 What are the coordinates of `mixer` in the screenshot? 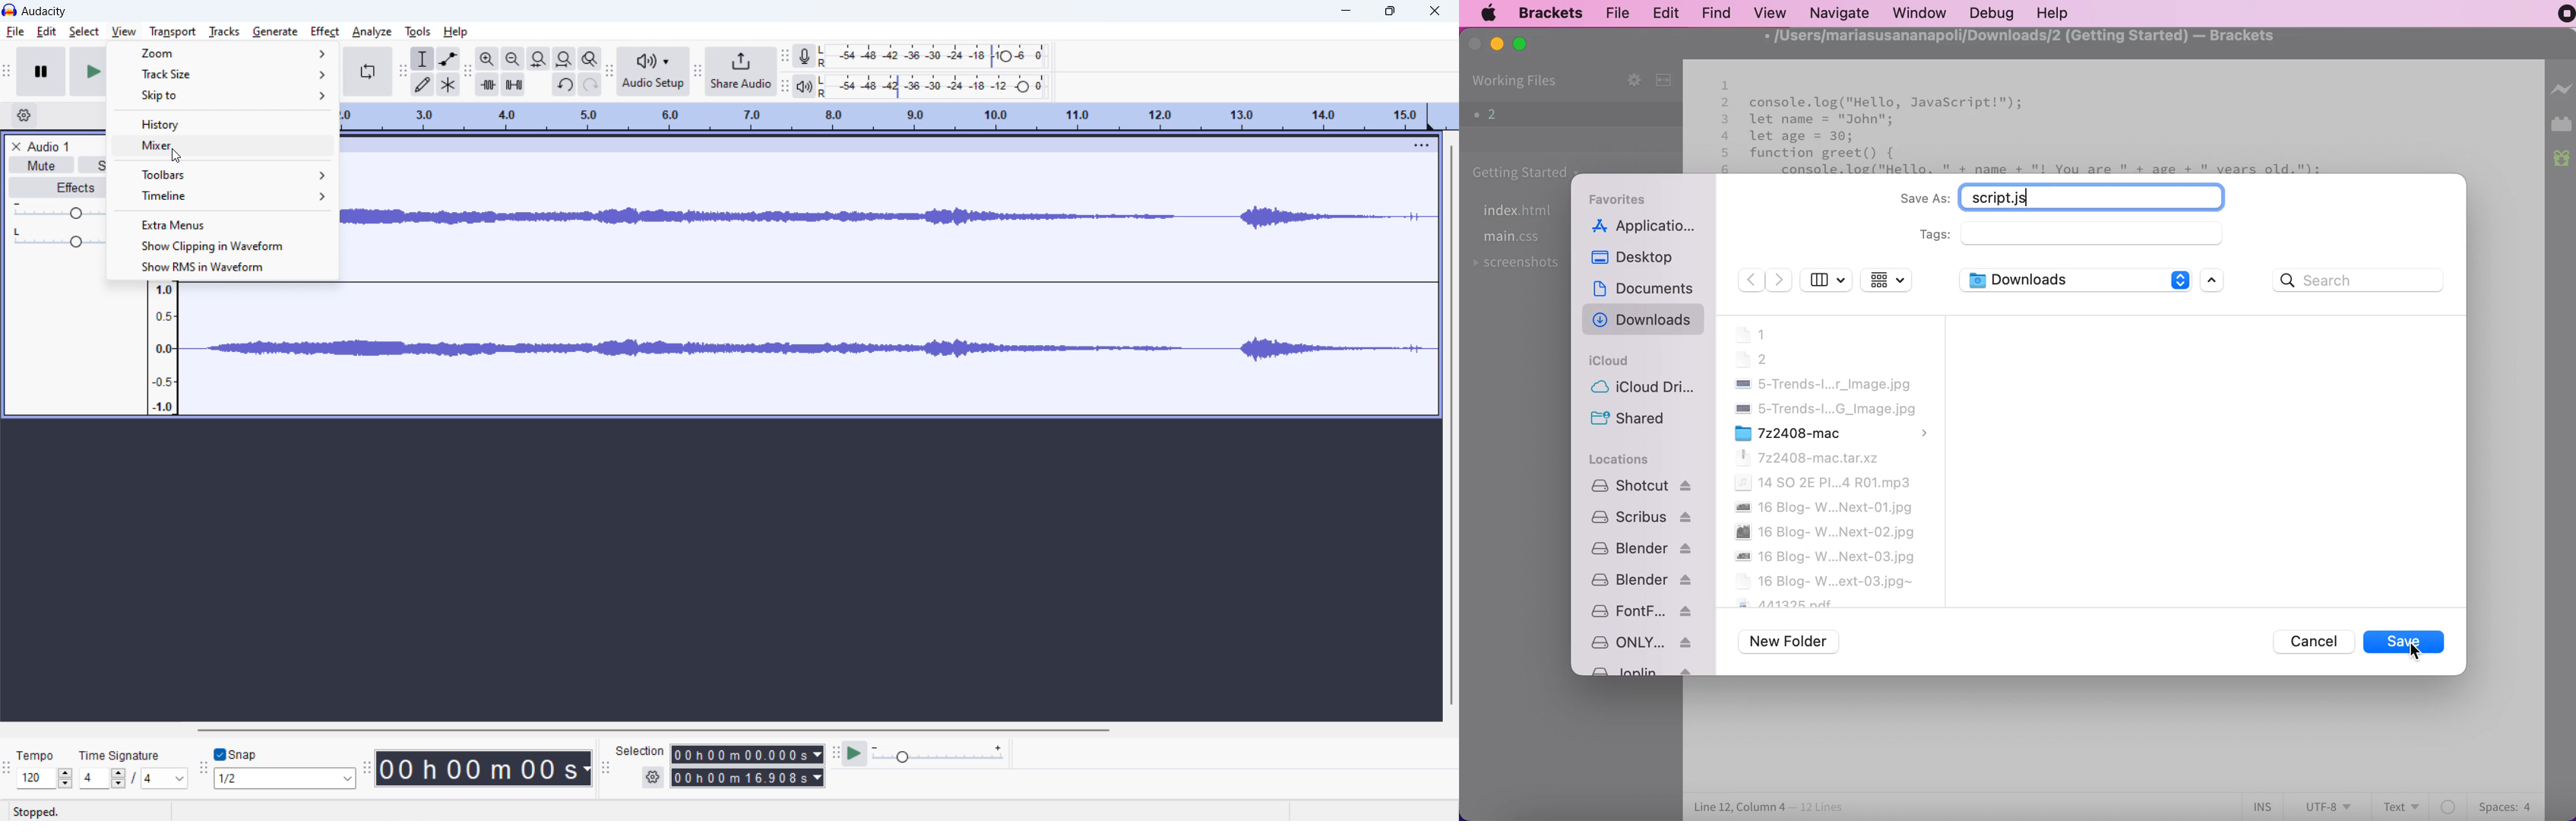 It's located at (227, 147).